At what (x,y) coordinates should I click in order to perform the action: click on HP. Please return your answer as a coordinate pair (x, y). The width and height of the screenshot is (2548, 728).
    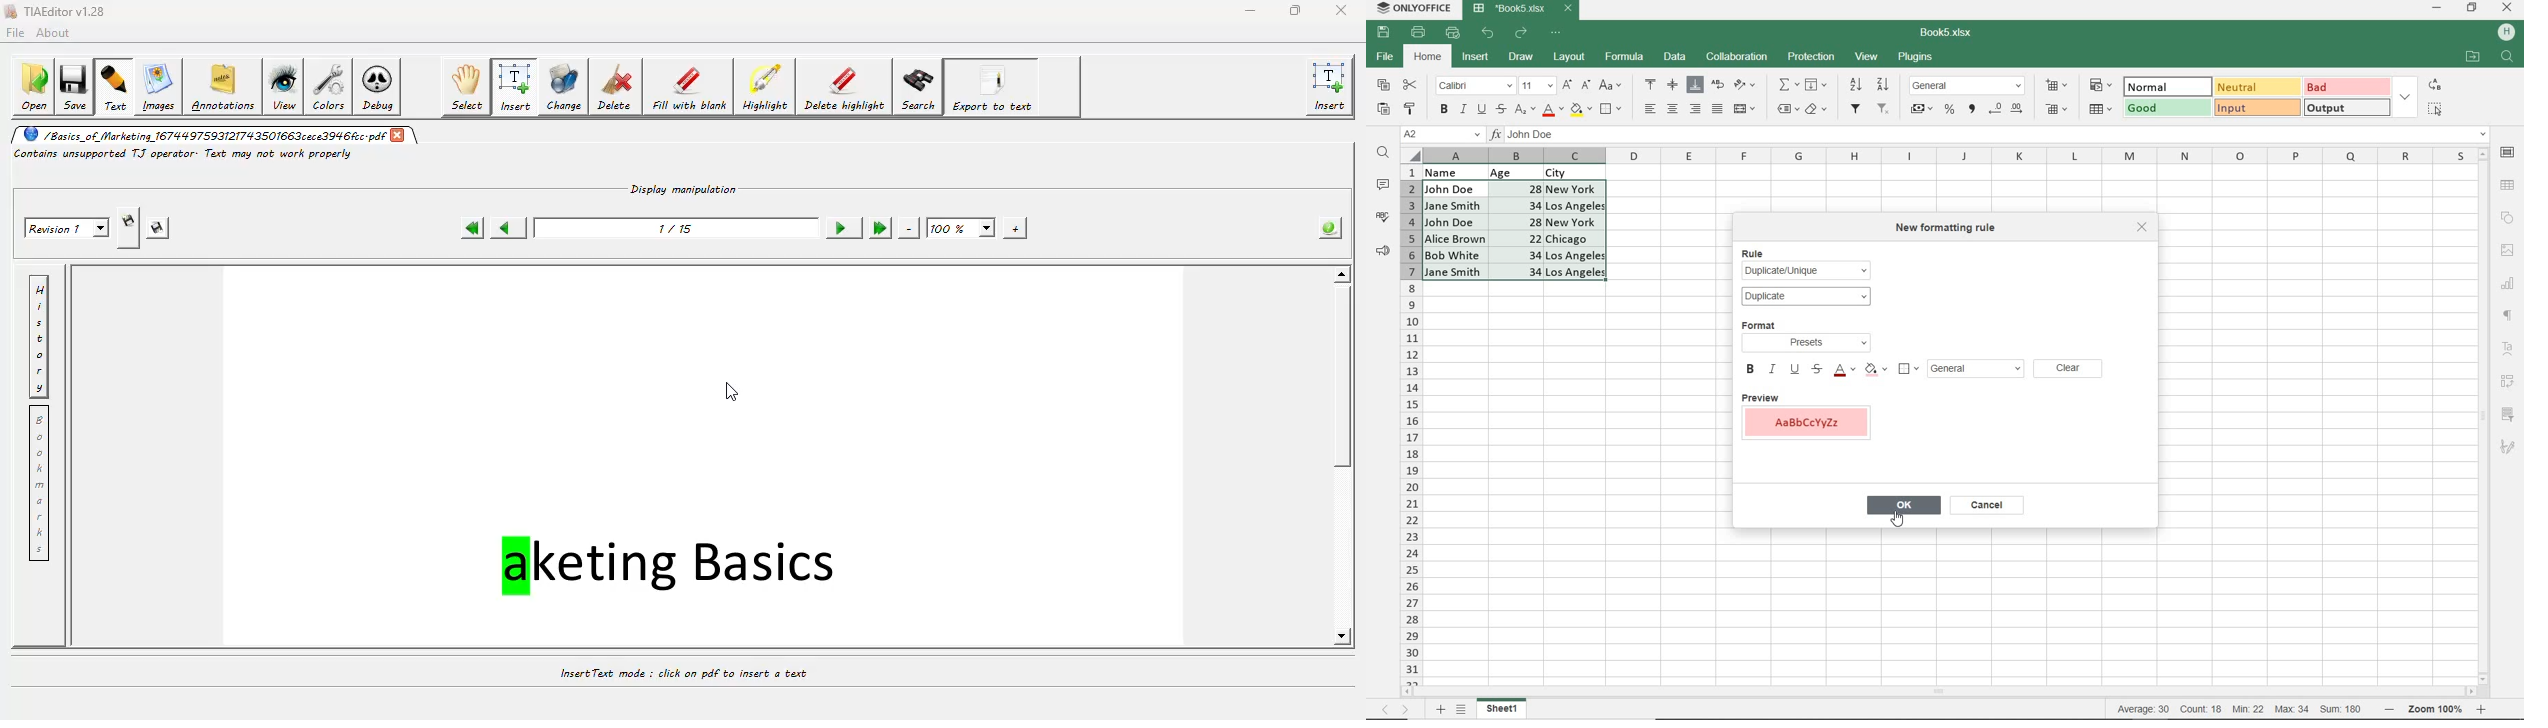
    Looking at the image, I should click on (2507, 33).